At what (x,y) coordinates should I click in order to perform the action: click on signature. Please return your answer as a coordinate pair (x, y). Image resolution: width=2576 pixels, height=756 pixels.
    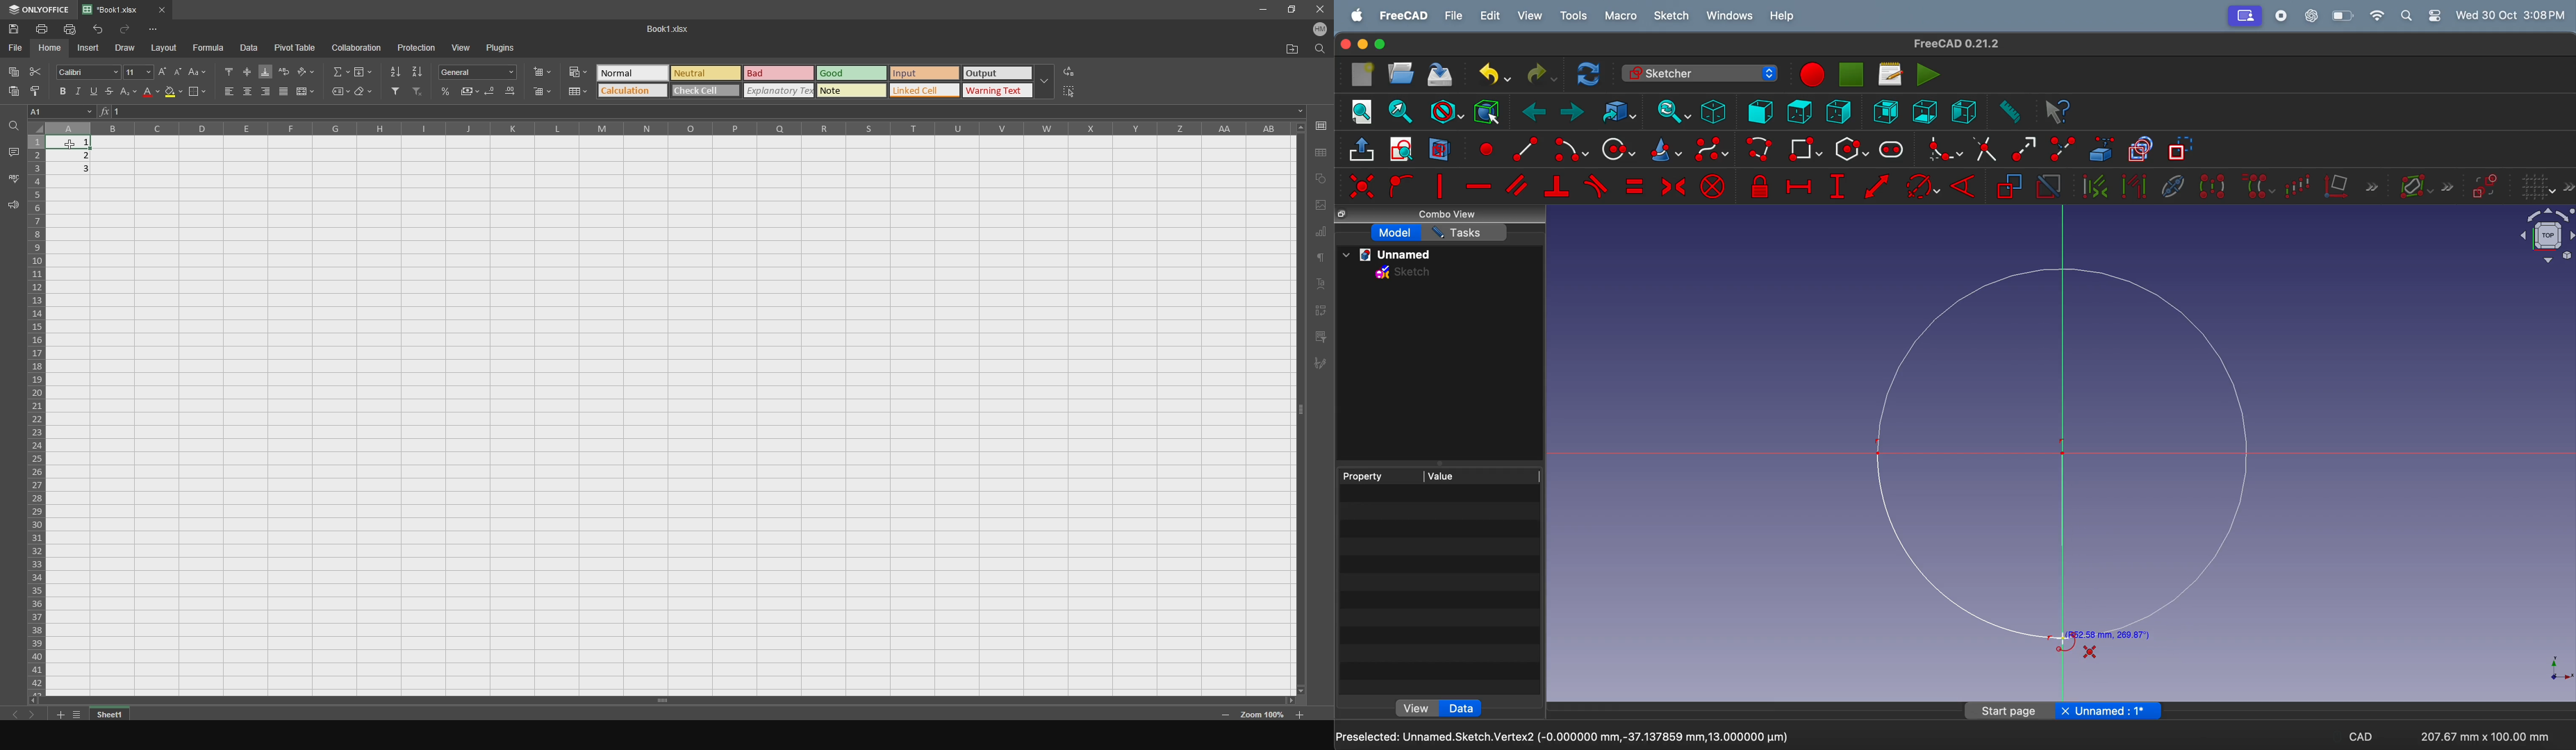
    Looking at the image, I should click on (1323, 367).